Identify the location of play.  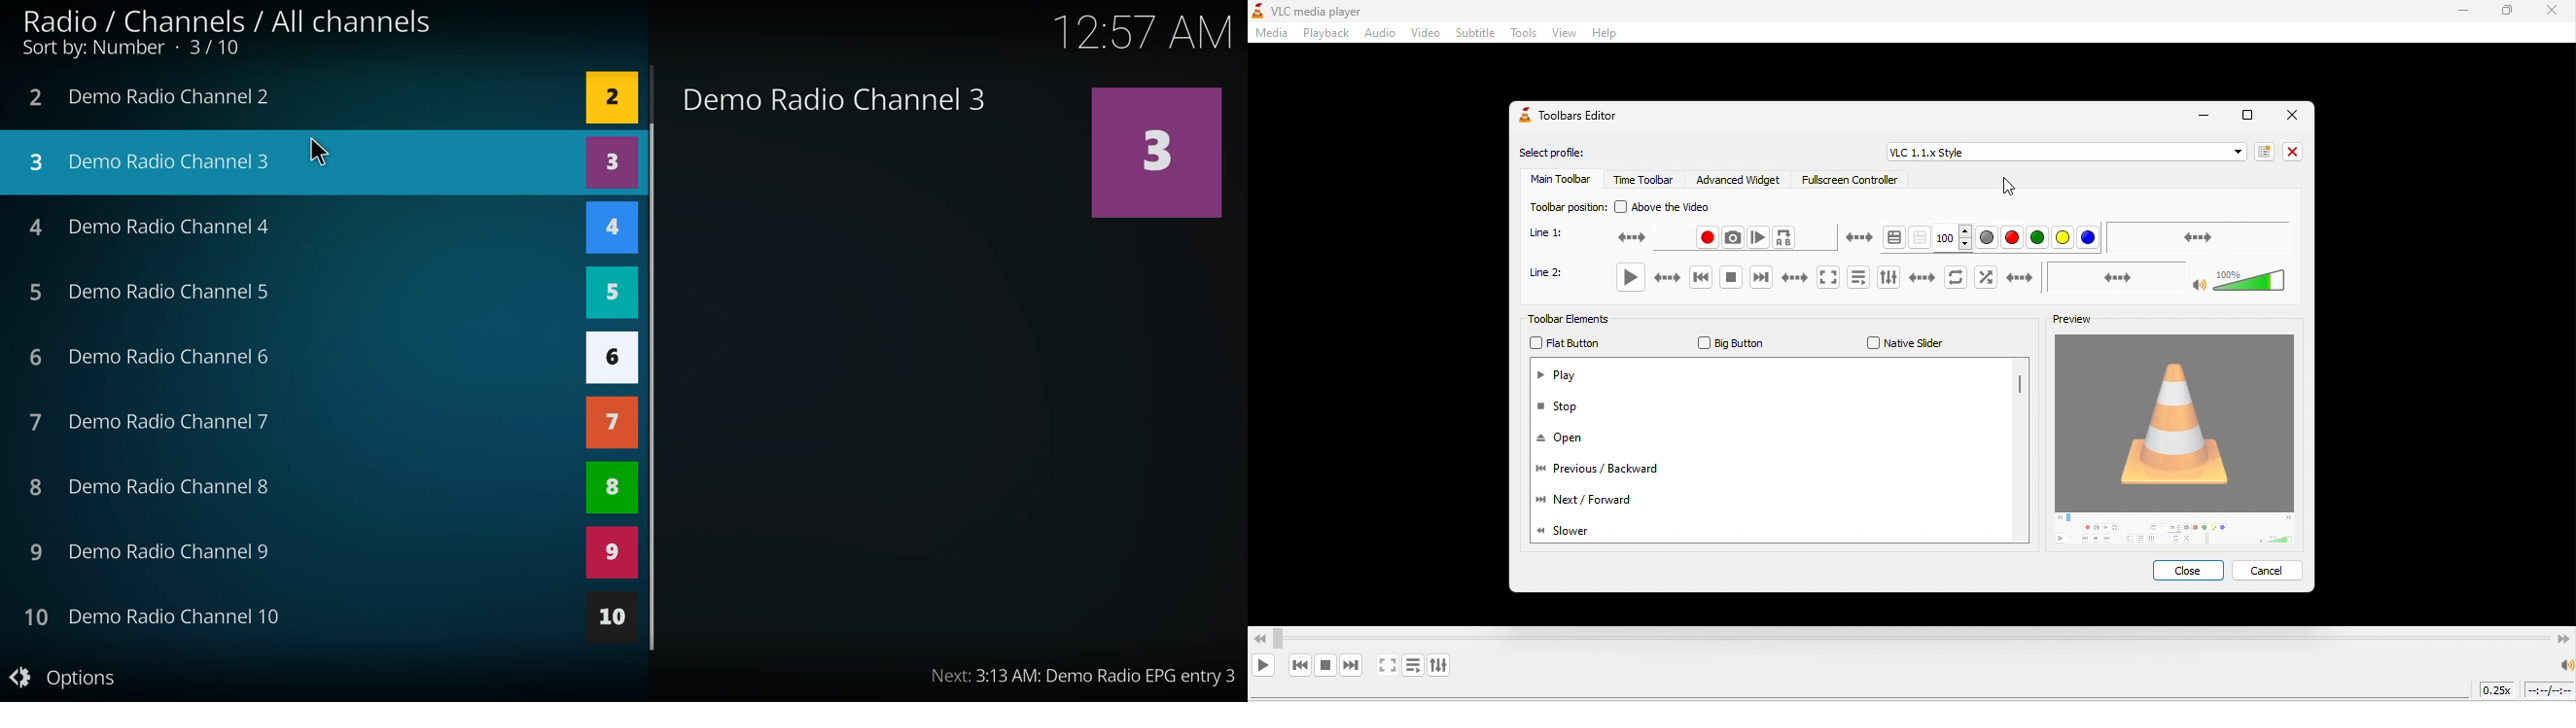
(1560, 377).